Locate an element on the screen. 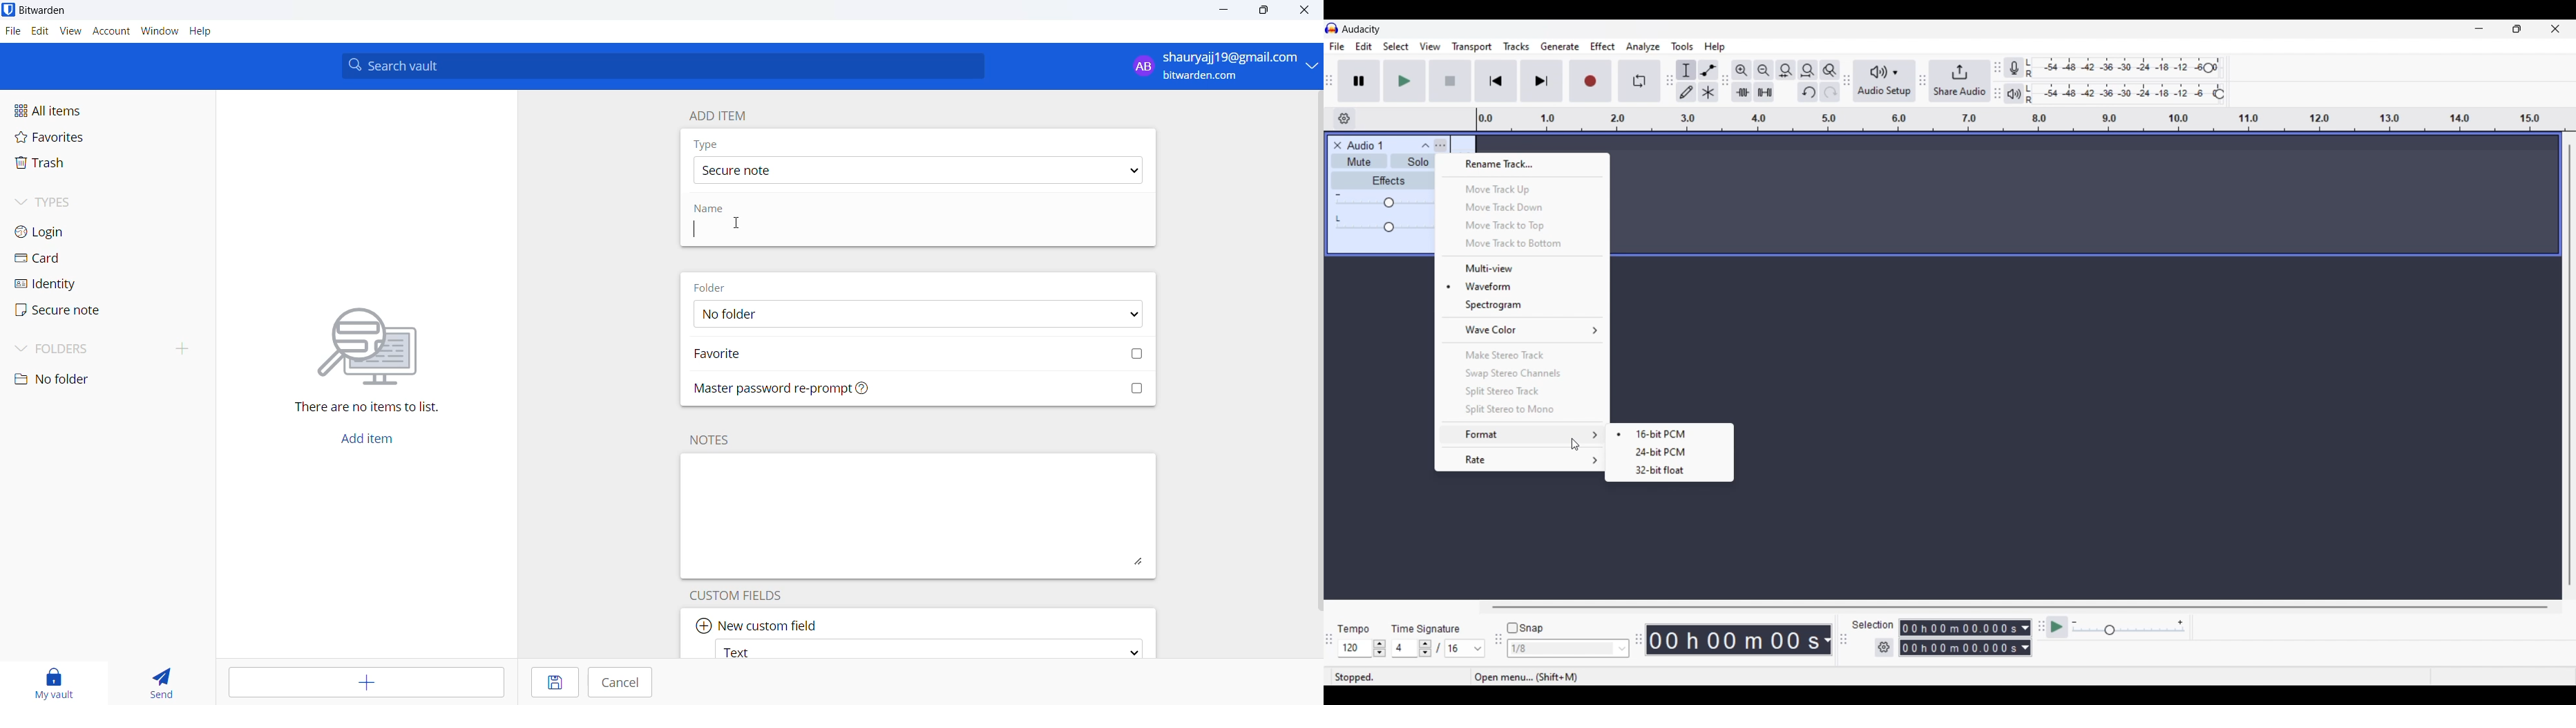 This screenshot has height=728, width=2576. favorites is located at coordinates (70, 139).